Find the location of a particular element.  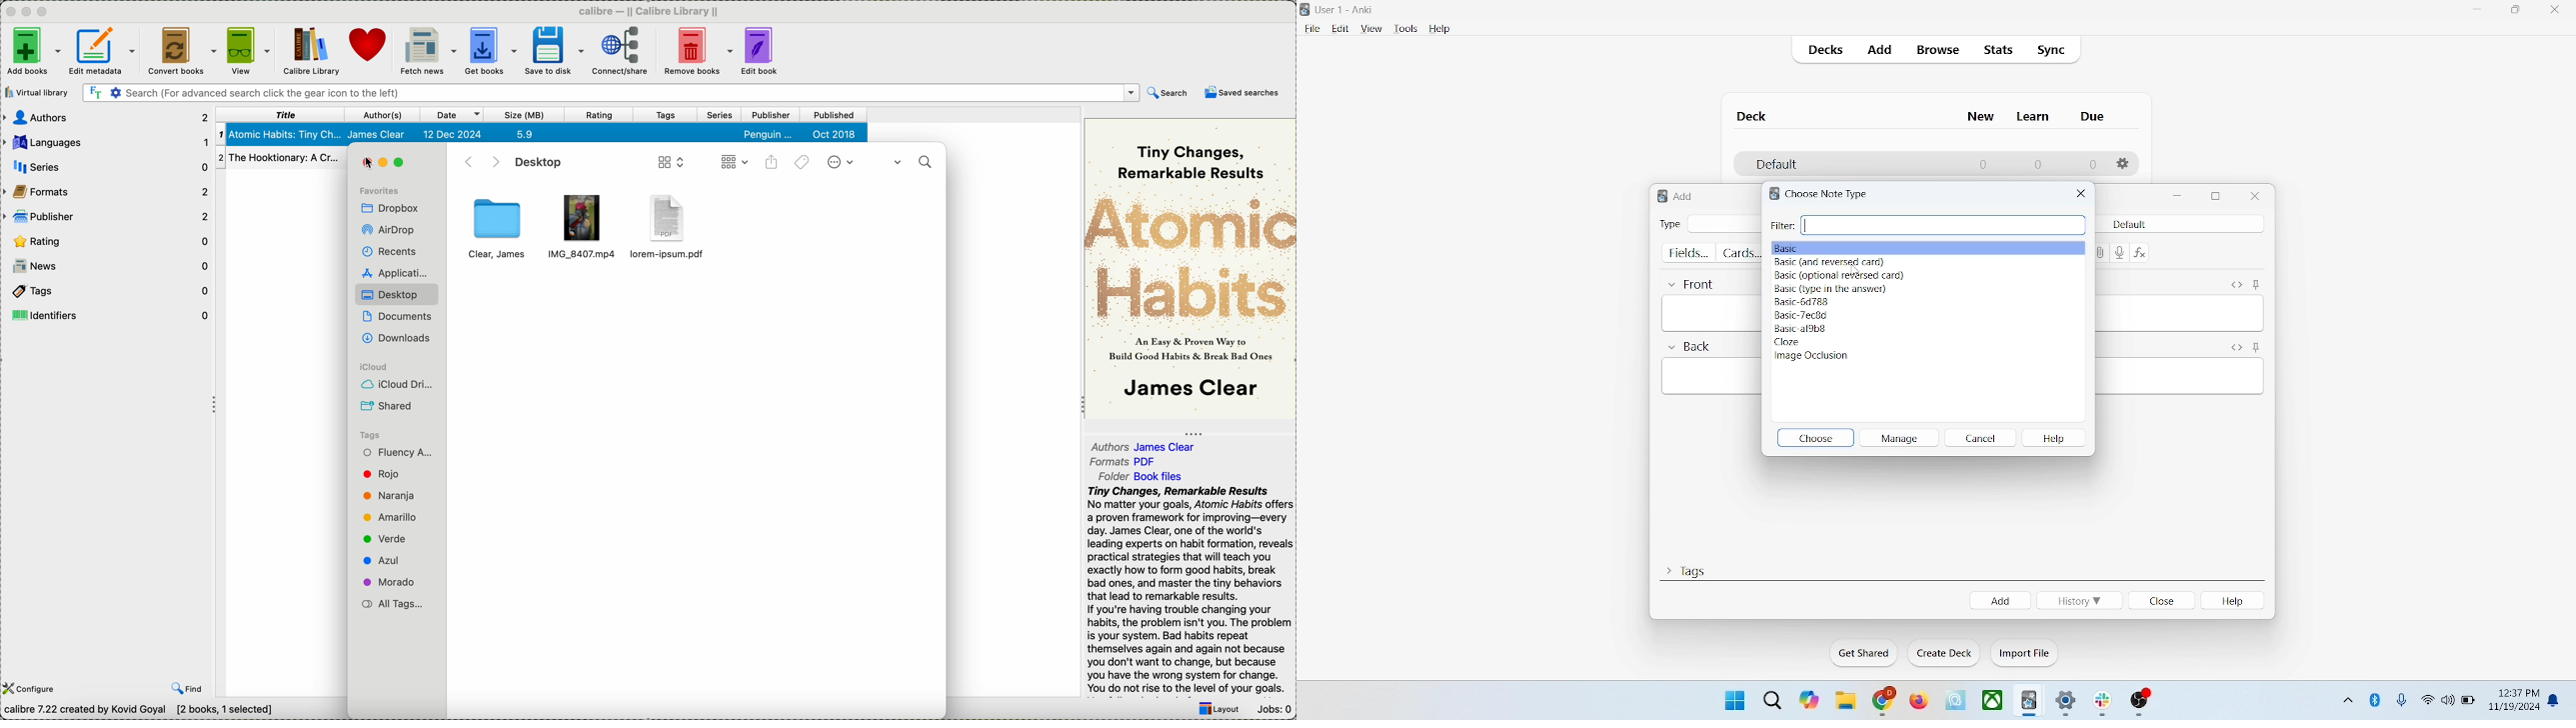

HTML editor is located at coordinates (2235, 284).